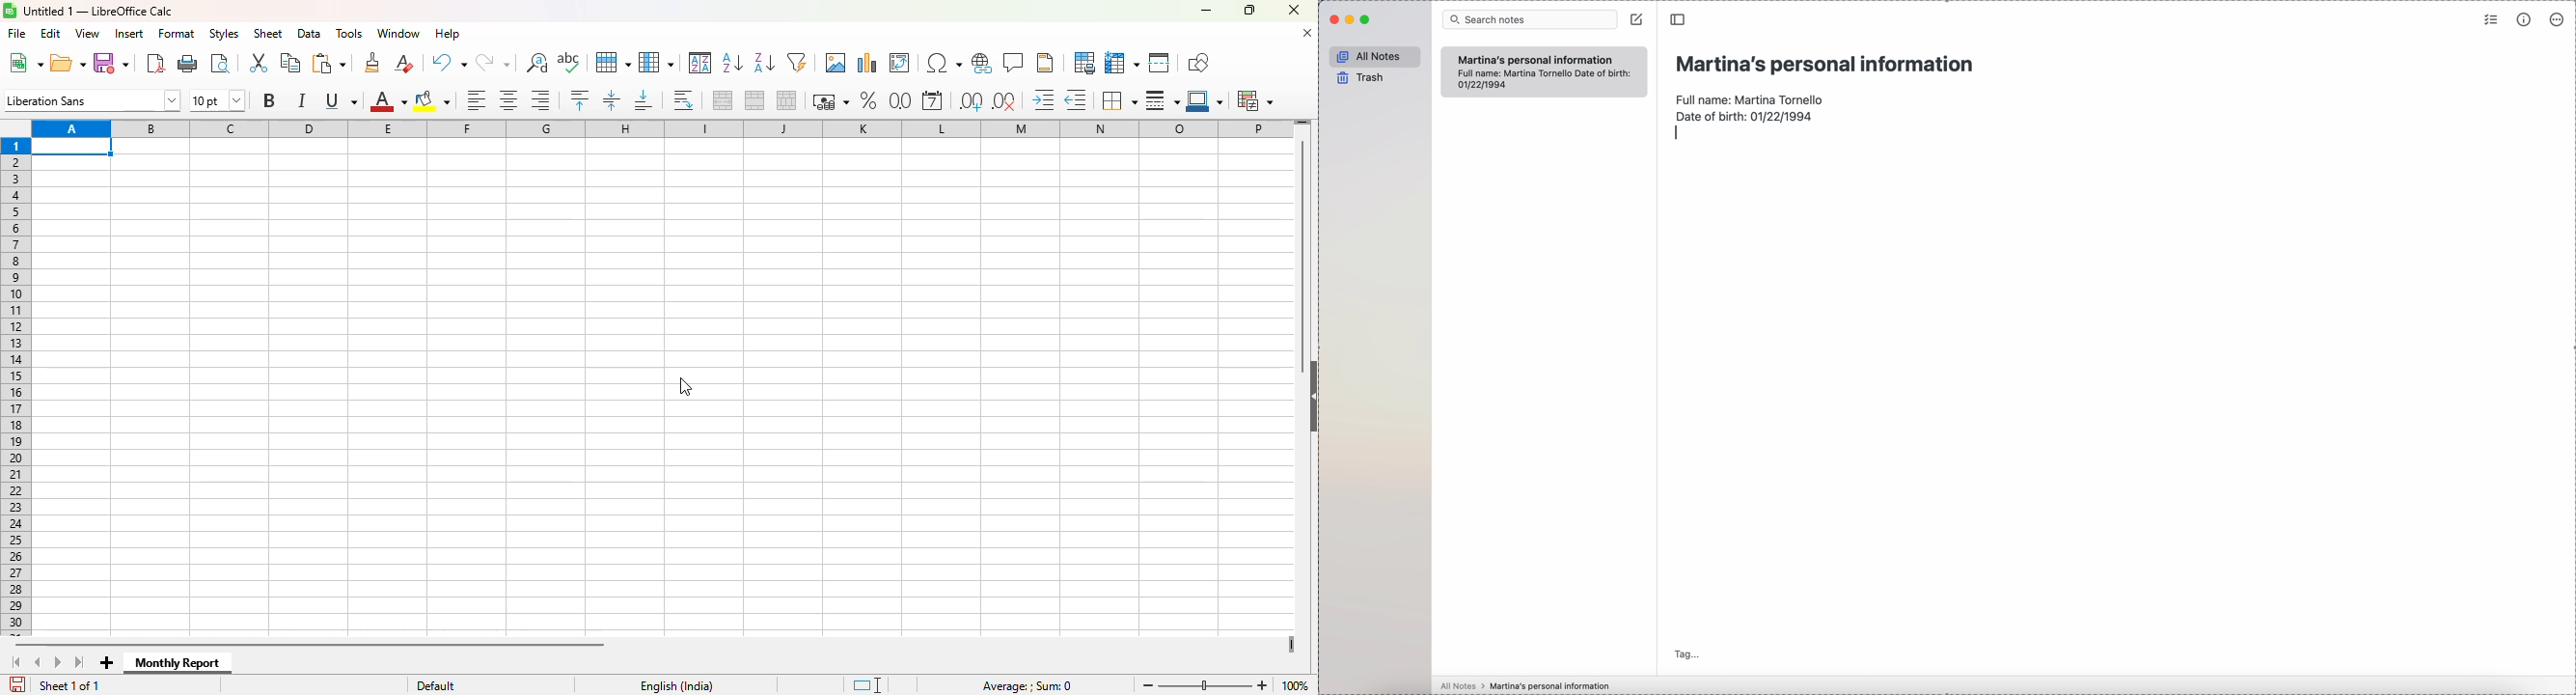  Describe the element at coordinates (436, 685) in the screenshot. I see `default` at that location.